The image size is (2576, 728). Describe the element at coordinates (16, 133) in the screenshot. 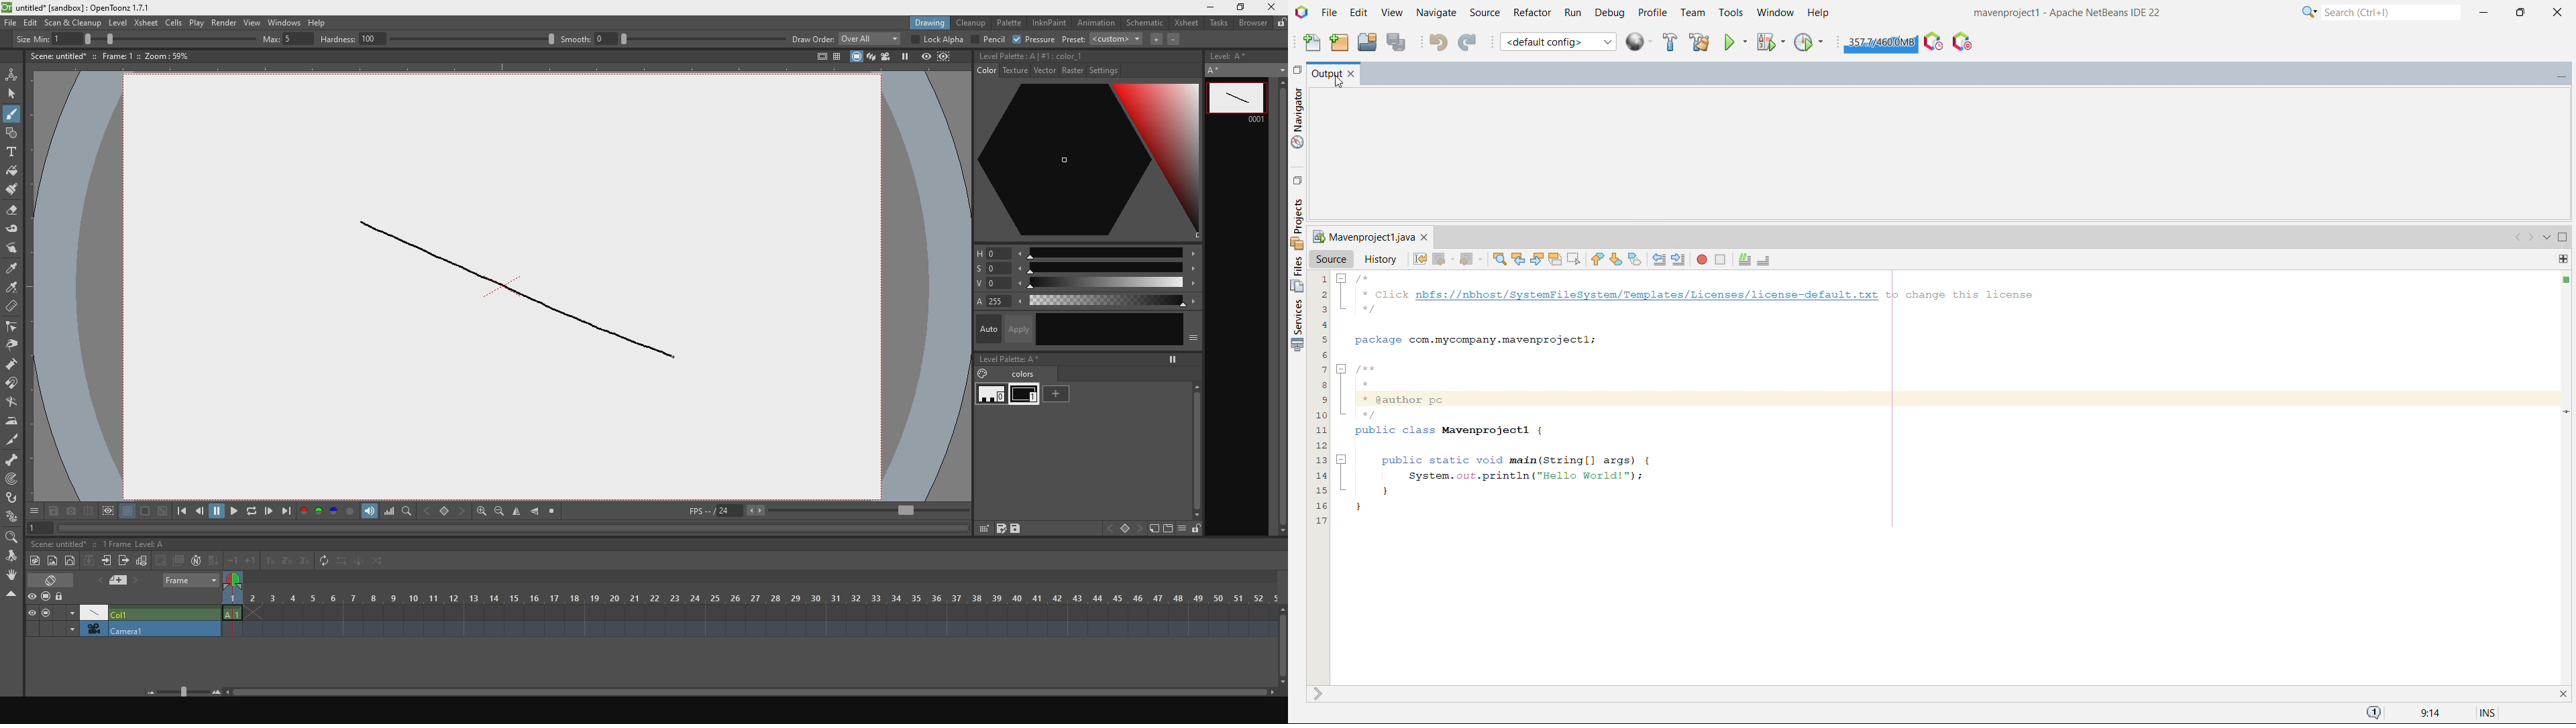

I see `shape` at that location.